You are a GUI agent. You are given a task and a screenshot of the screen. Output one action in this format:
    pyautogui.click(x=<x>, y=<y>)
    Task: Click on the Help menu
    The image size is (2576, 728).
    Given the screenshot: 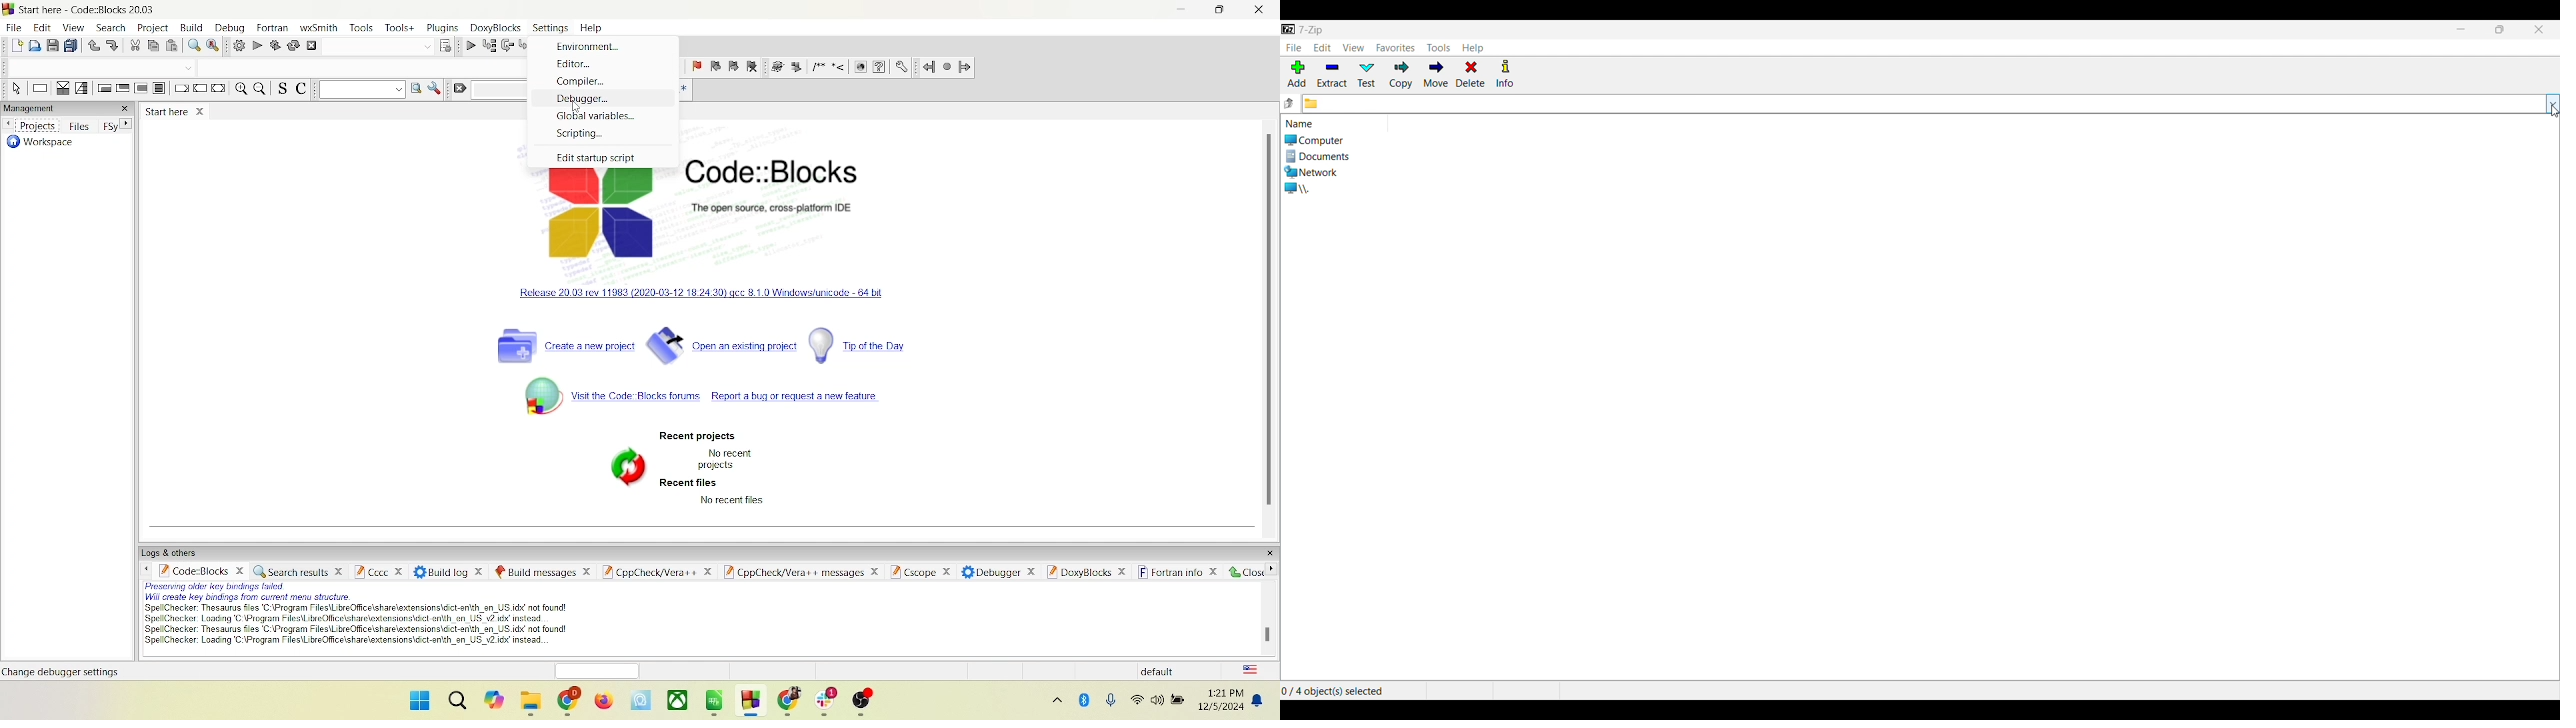 What is the action you would take?
    pyautogui.click(x=1472, y=48)
    